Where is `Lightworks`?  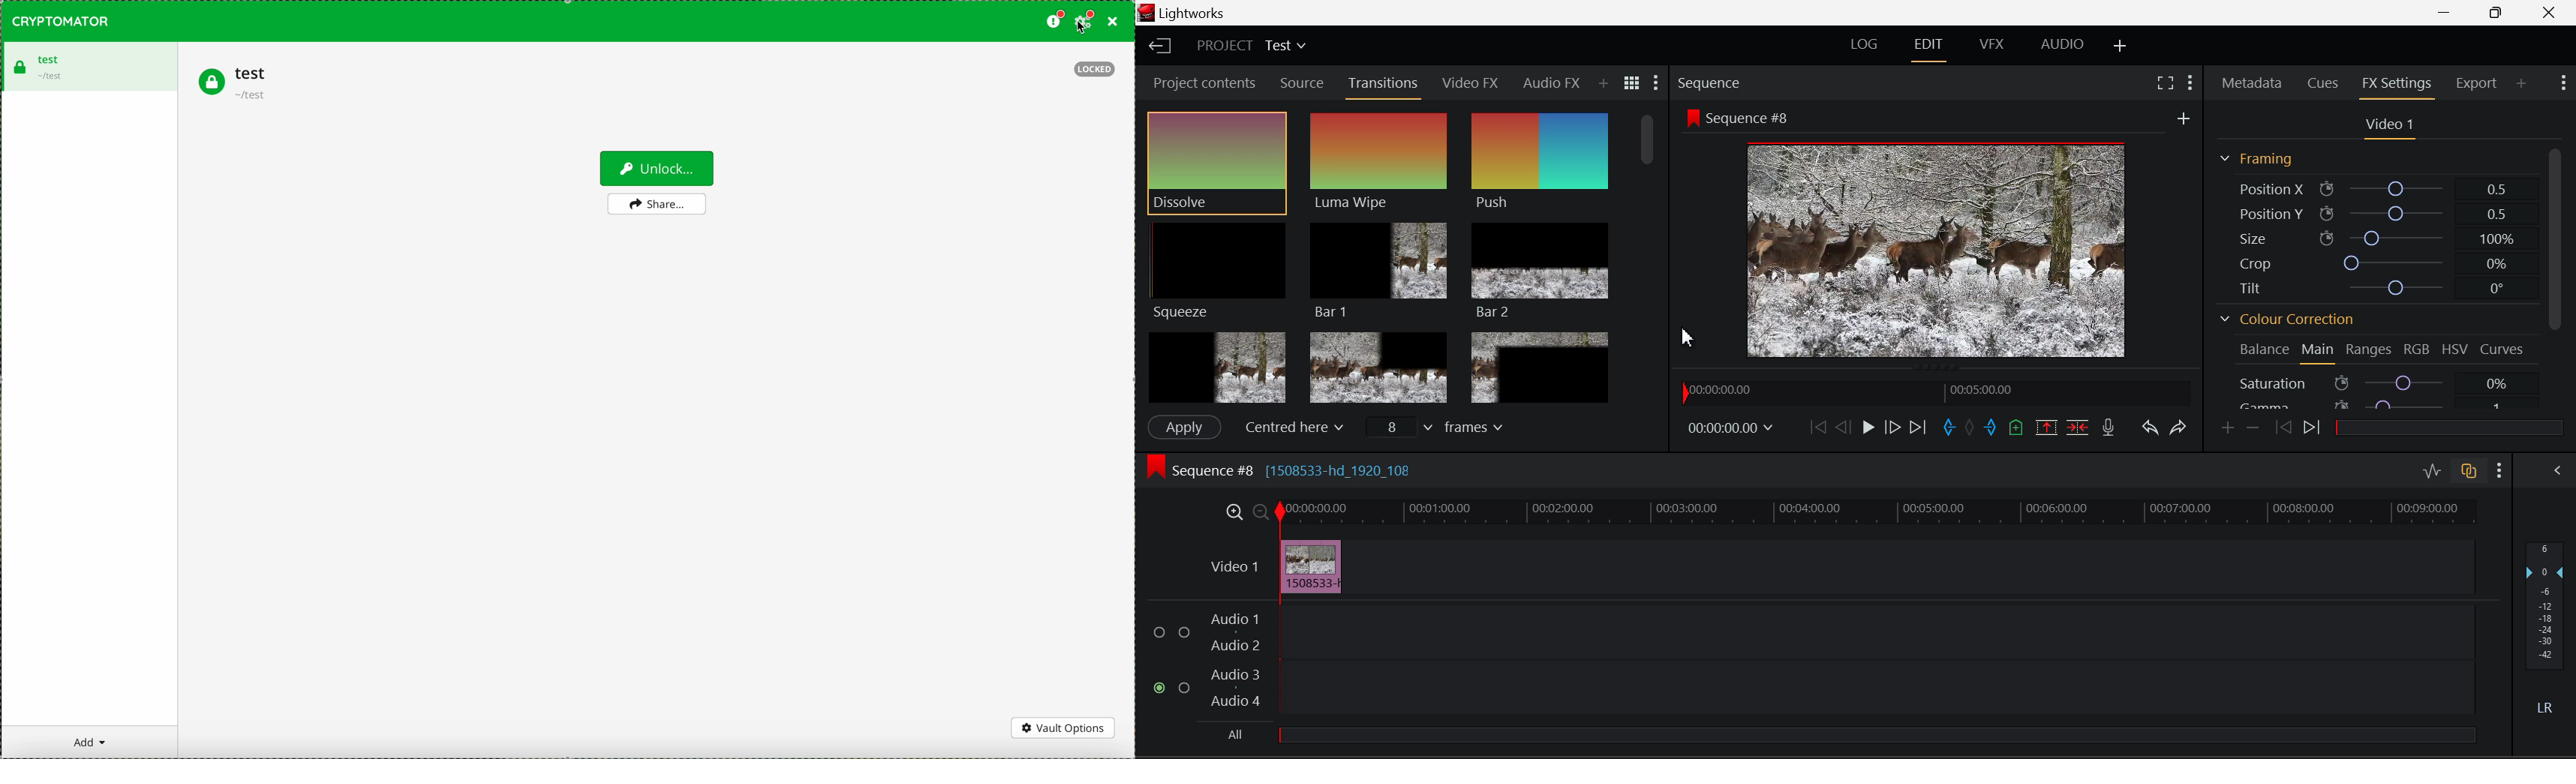 Lightworks is located at coordinates (1186, 13).